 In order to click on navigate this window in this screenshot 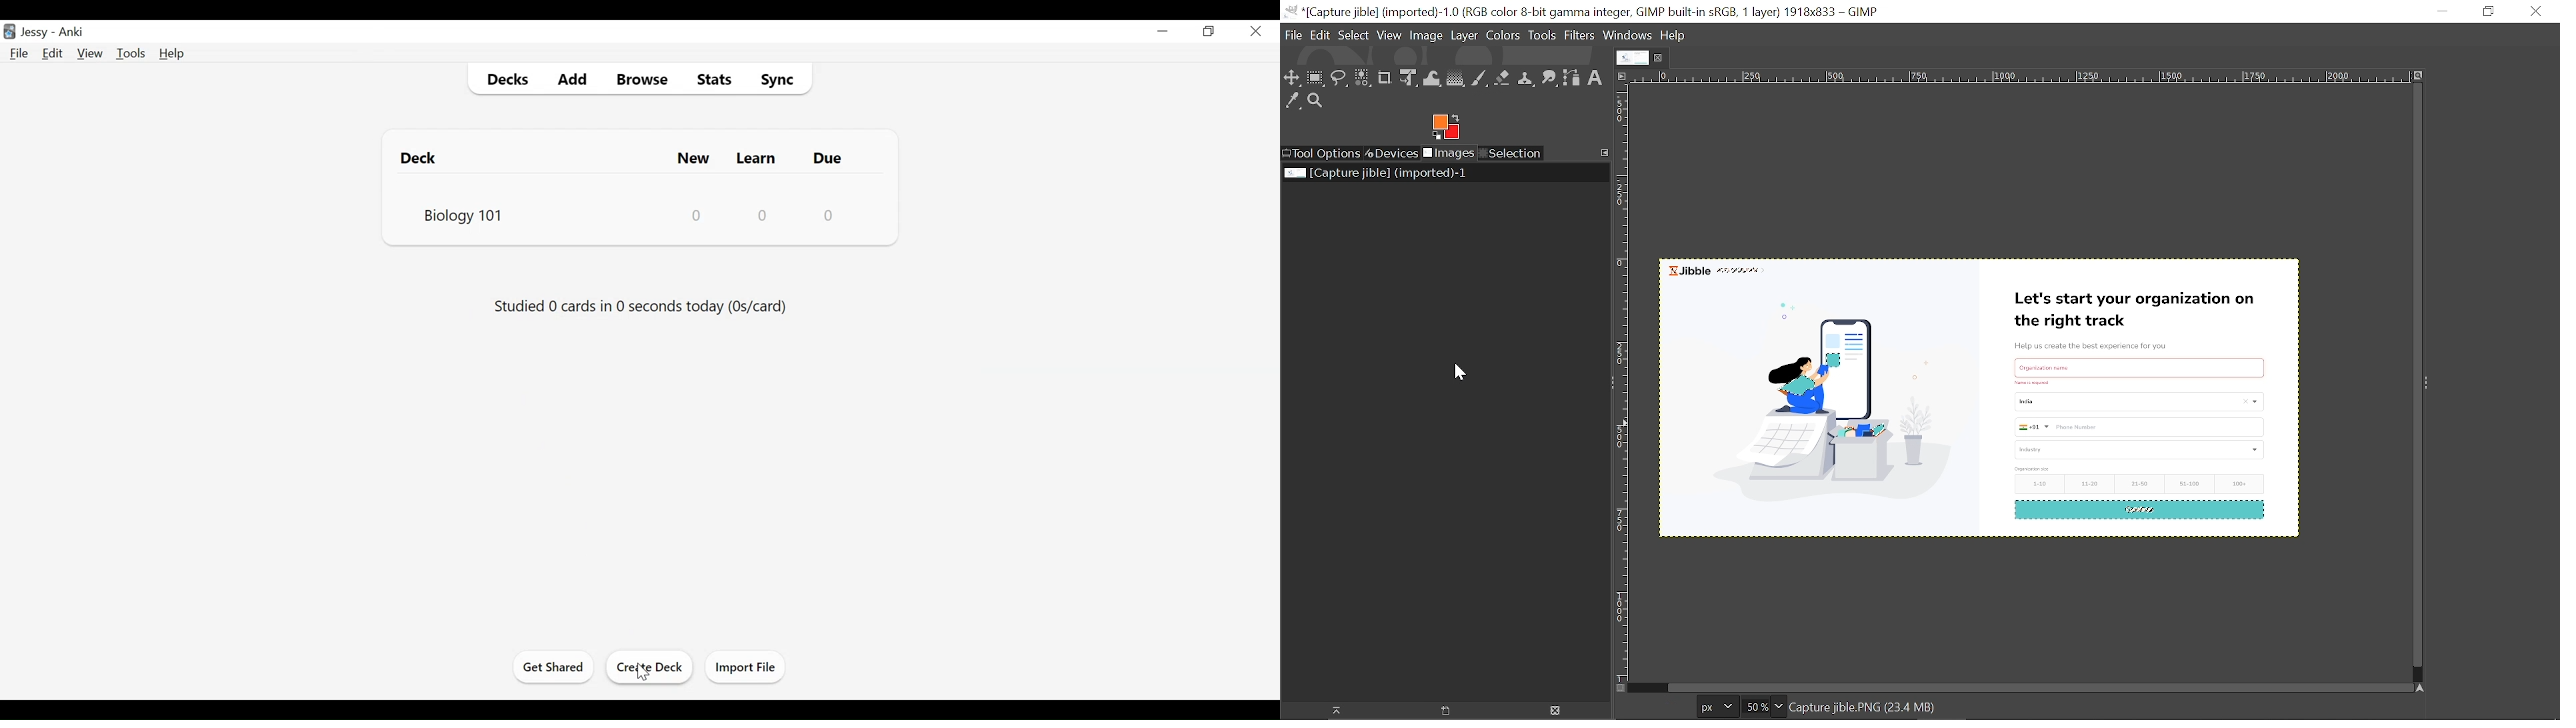, I will do `click(2424, 687)`.